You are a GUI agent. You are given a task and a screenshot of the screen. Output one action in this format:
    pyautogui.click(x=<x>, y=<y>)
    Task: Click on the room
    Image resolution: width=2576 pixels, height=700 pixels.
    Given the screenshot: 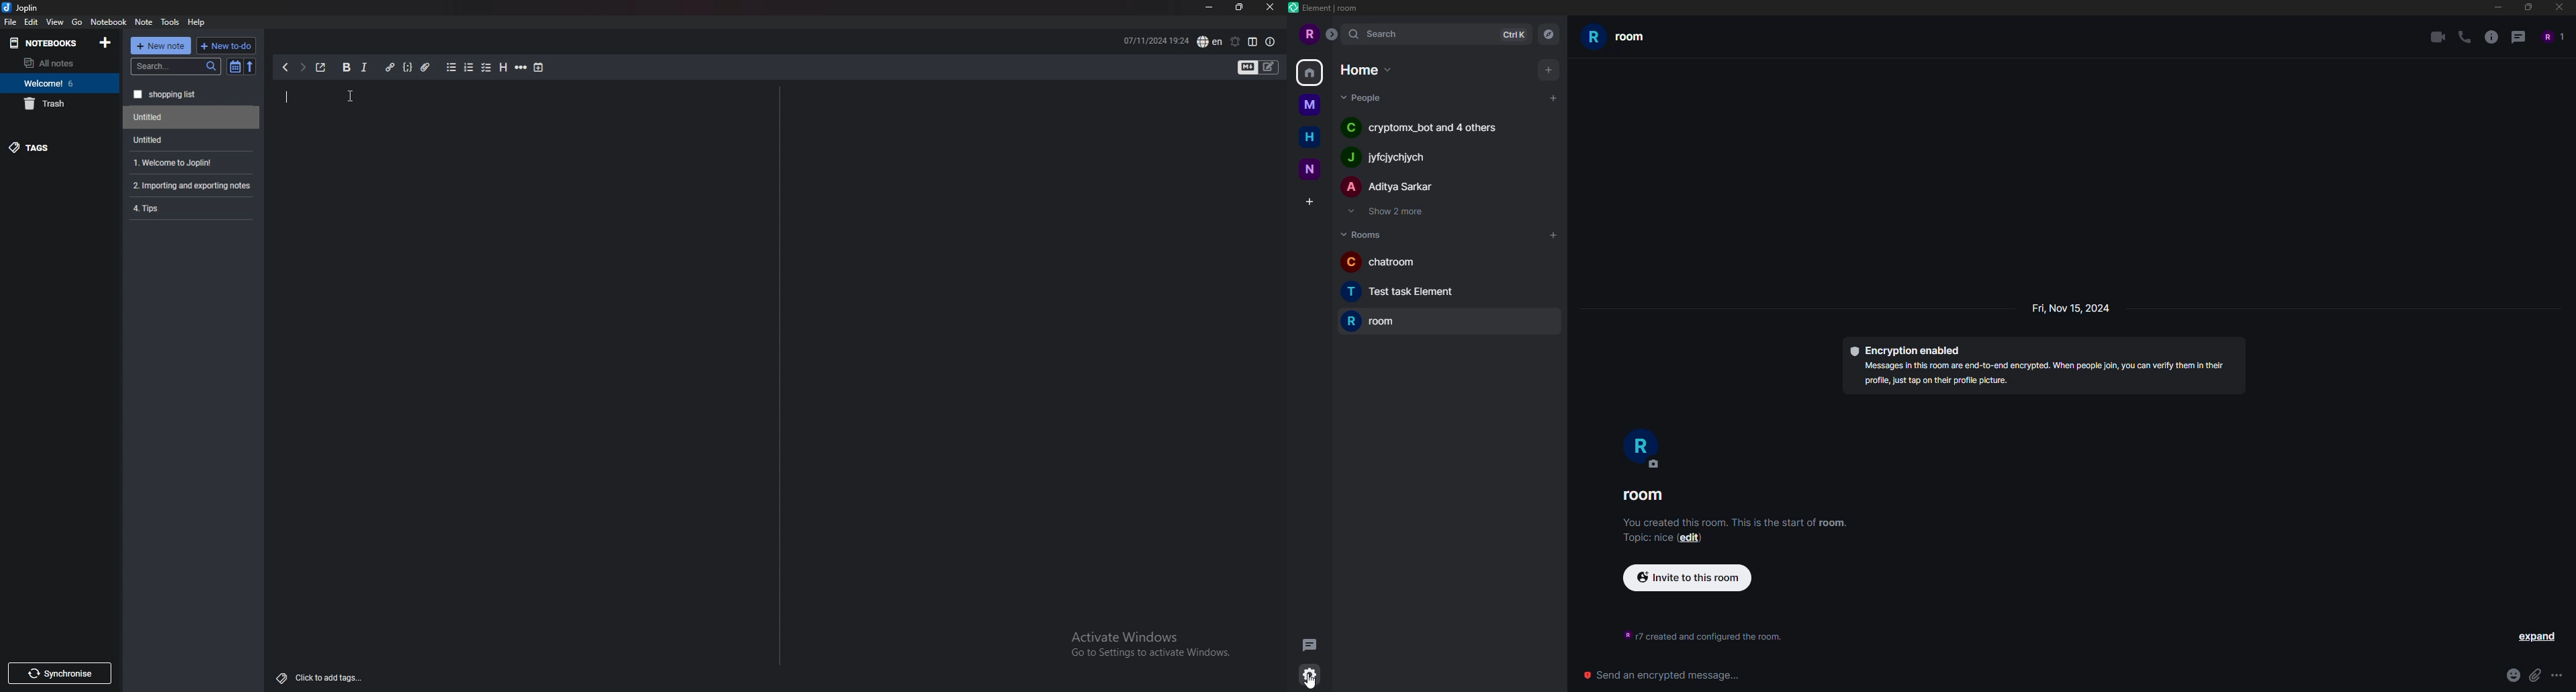 What is the action you would take?
    pyautogui.click(x=1620, y=40)
    